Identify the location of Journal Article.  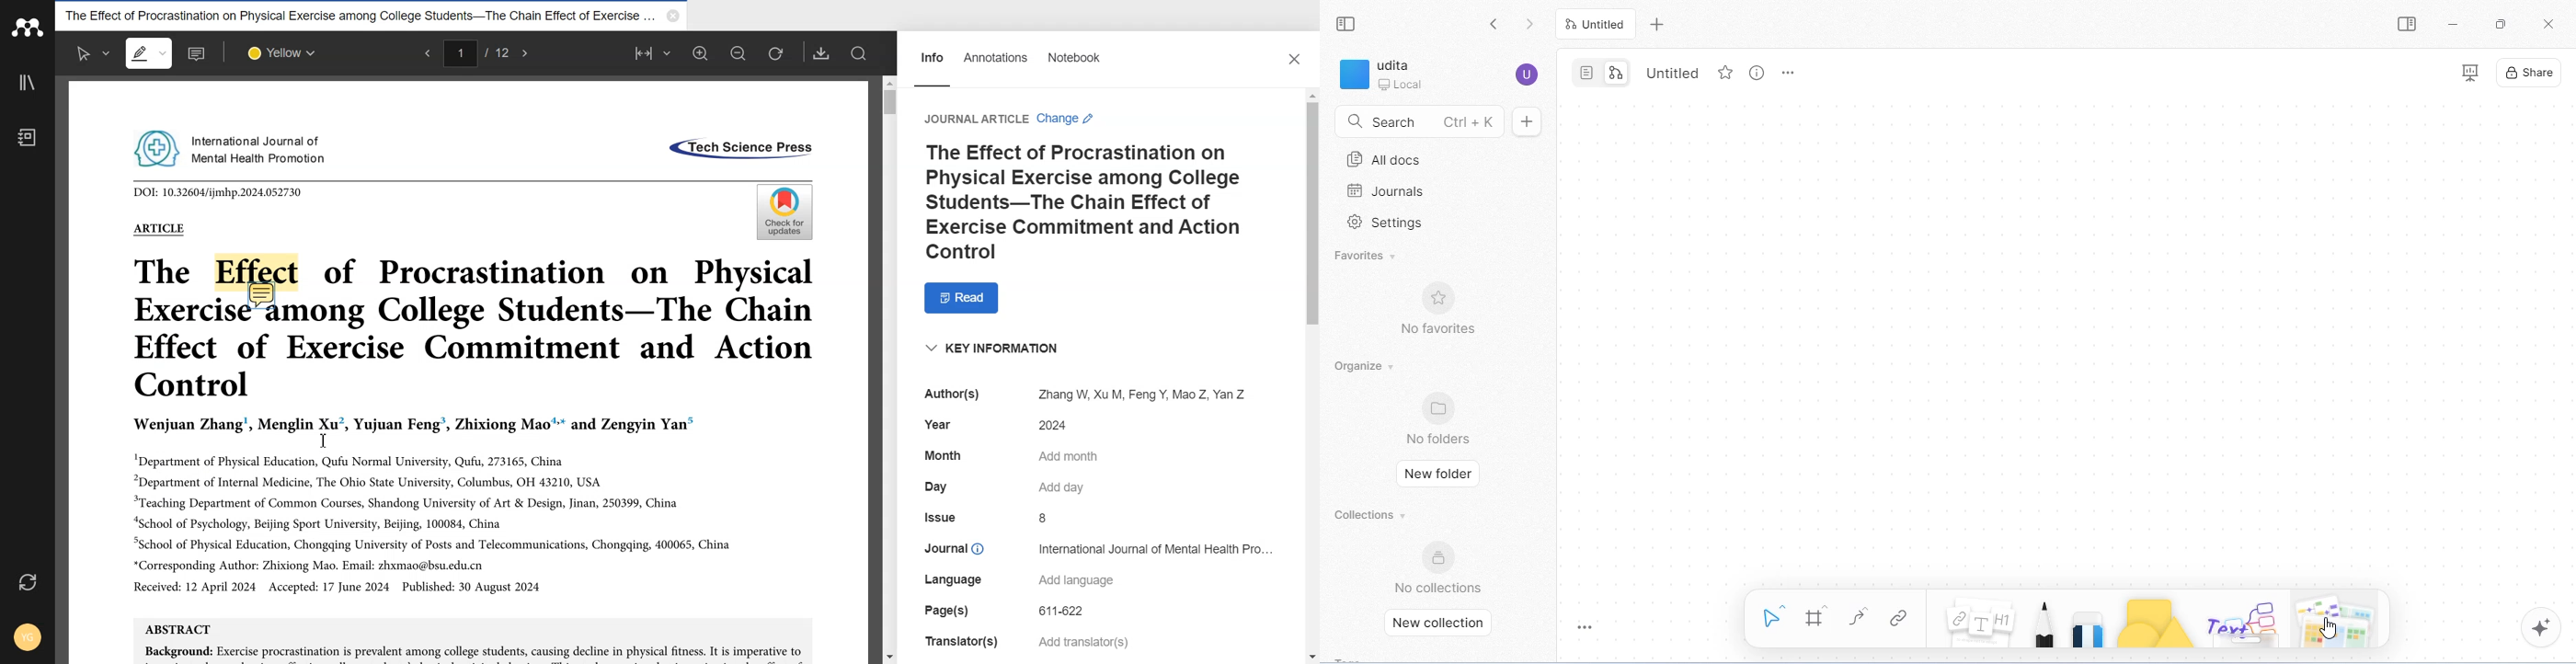
(975, 119).